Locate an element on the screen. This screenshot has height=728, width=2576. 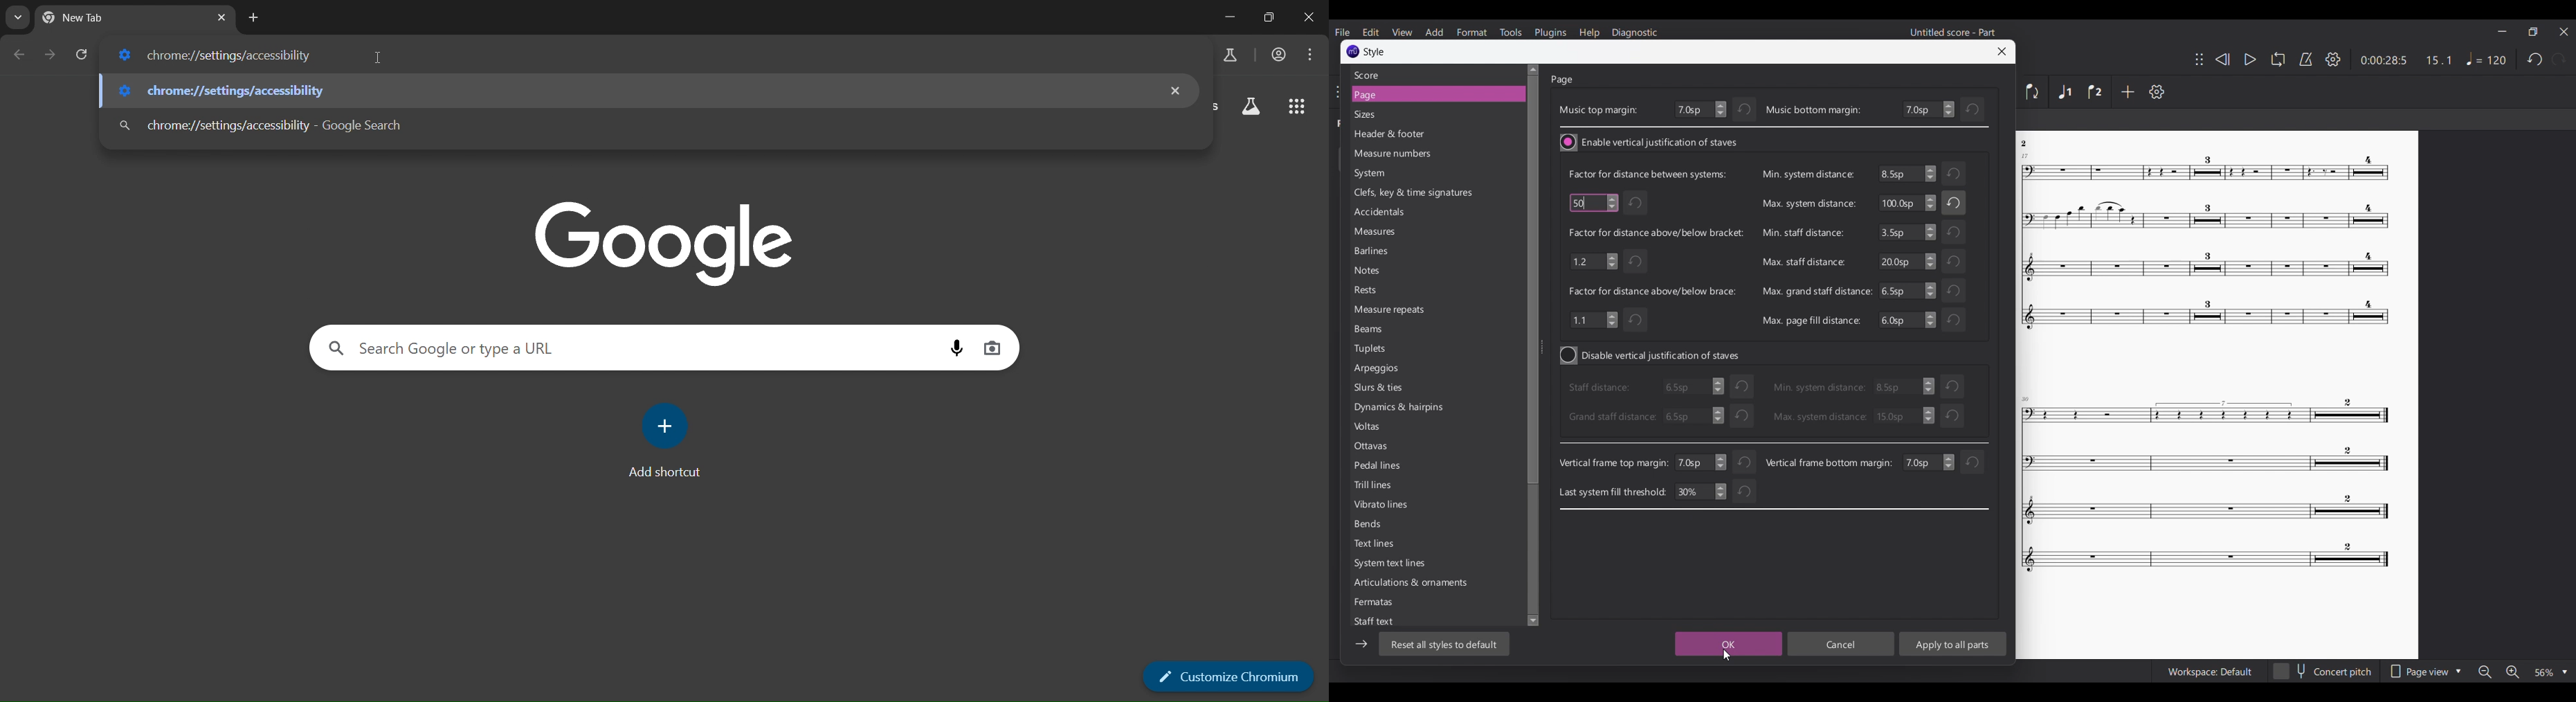
Vertical slide bar is located at coordinates (1533, 346).